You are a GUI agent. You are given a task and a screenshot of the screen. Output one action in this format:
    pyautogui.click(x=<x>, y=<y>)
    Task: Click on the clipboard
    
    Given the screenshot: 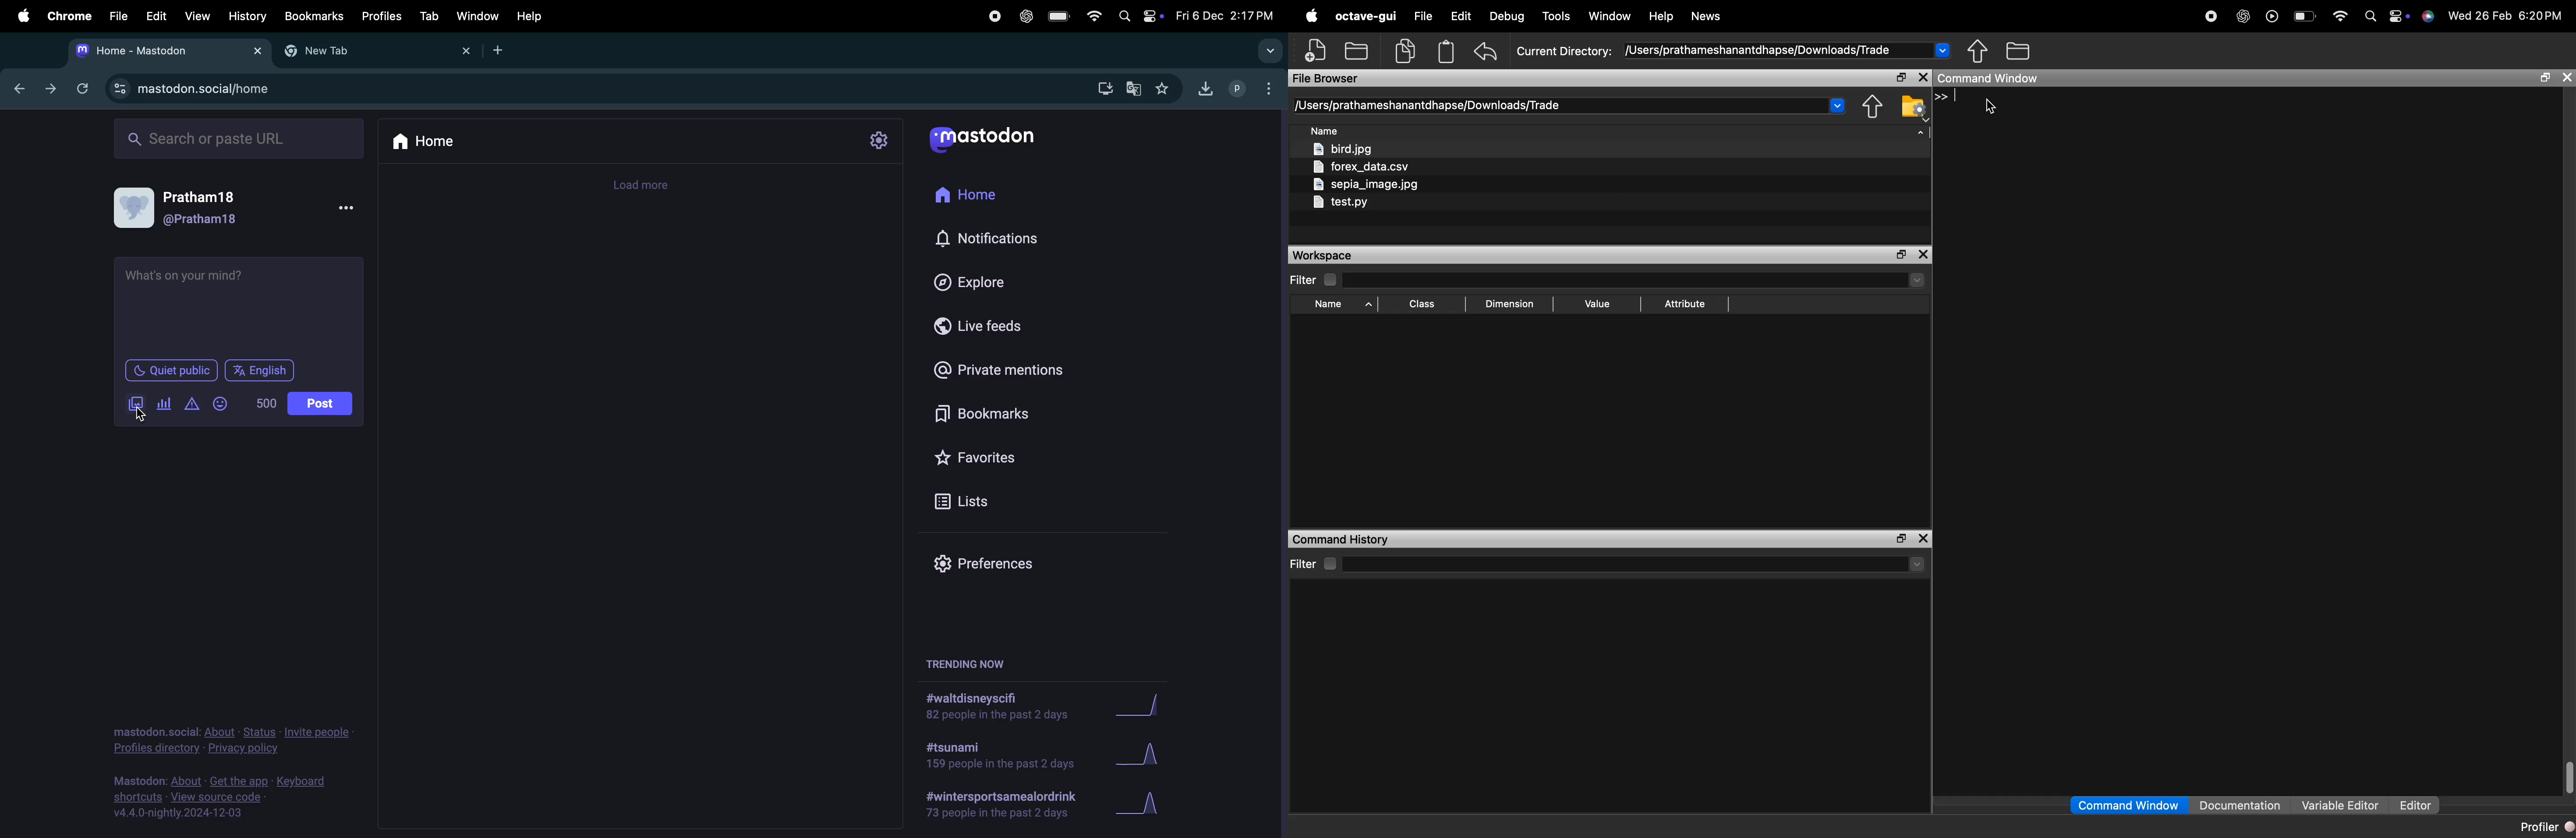 What is the action you would take?
    pyautogui.click(x=1447, y=51)
    